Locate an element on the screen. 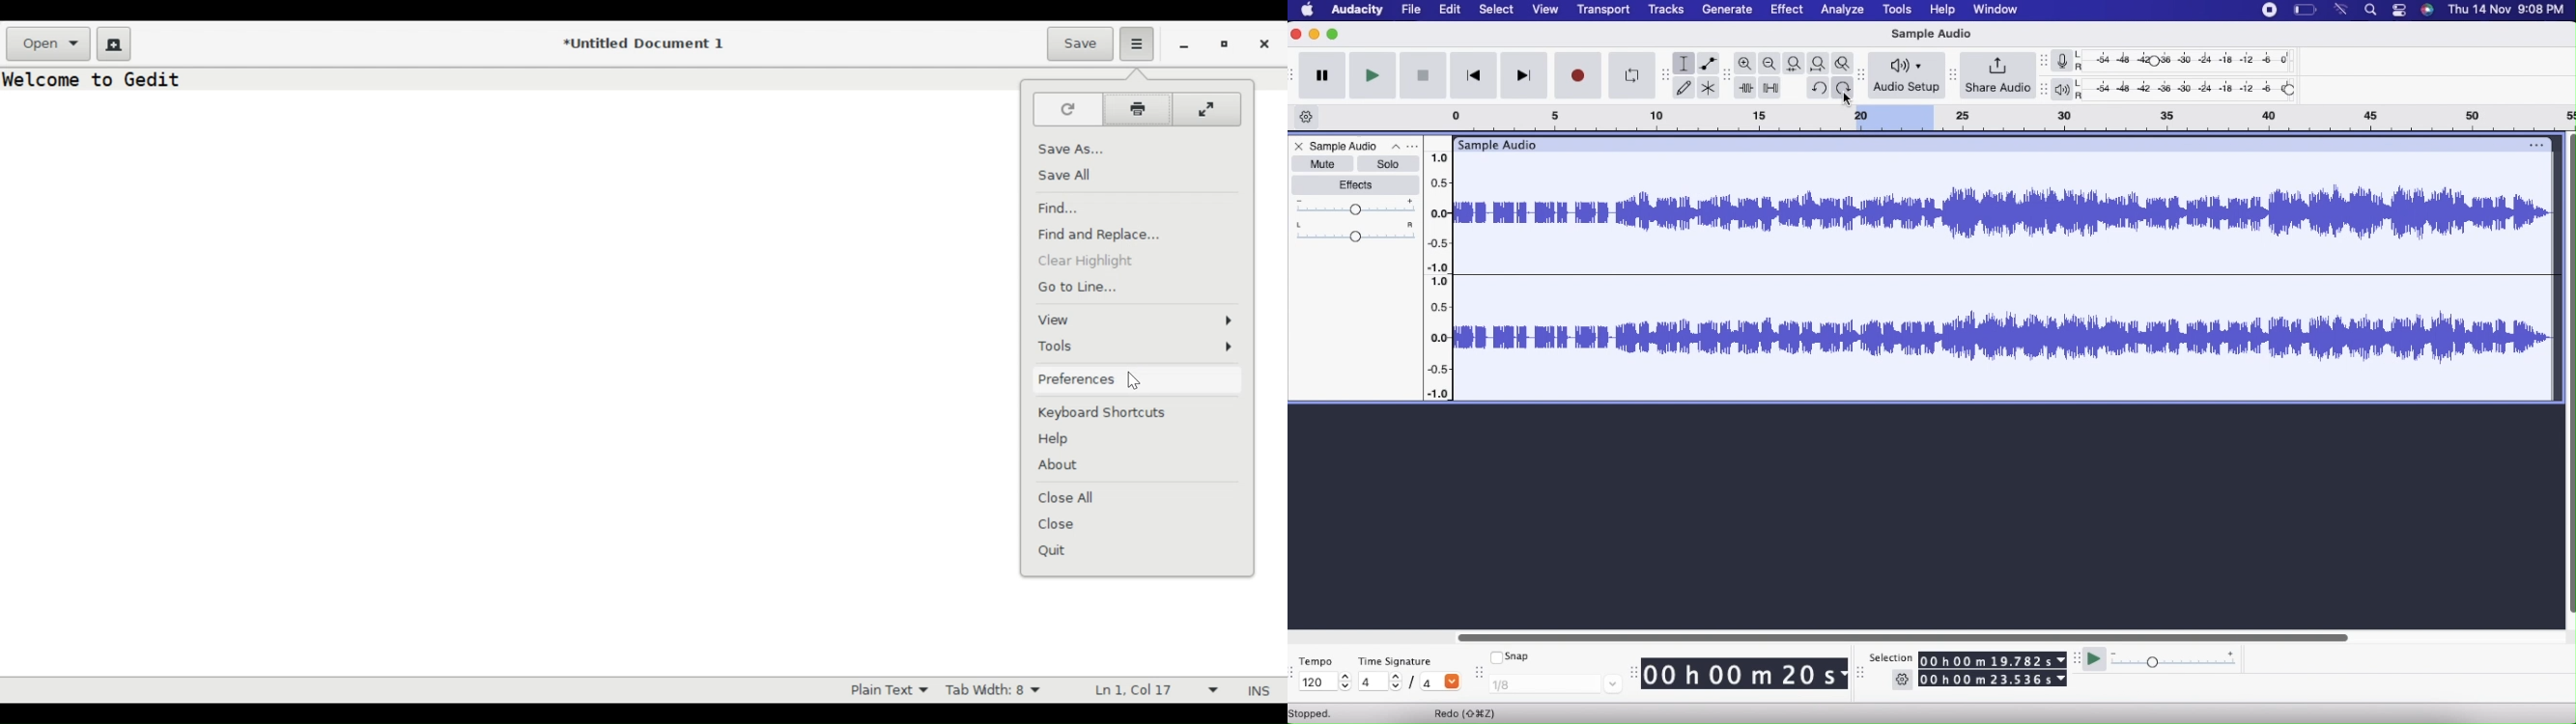  Stopped is located at coordinates (1313, 714).